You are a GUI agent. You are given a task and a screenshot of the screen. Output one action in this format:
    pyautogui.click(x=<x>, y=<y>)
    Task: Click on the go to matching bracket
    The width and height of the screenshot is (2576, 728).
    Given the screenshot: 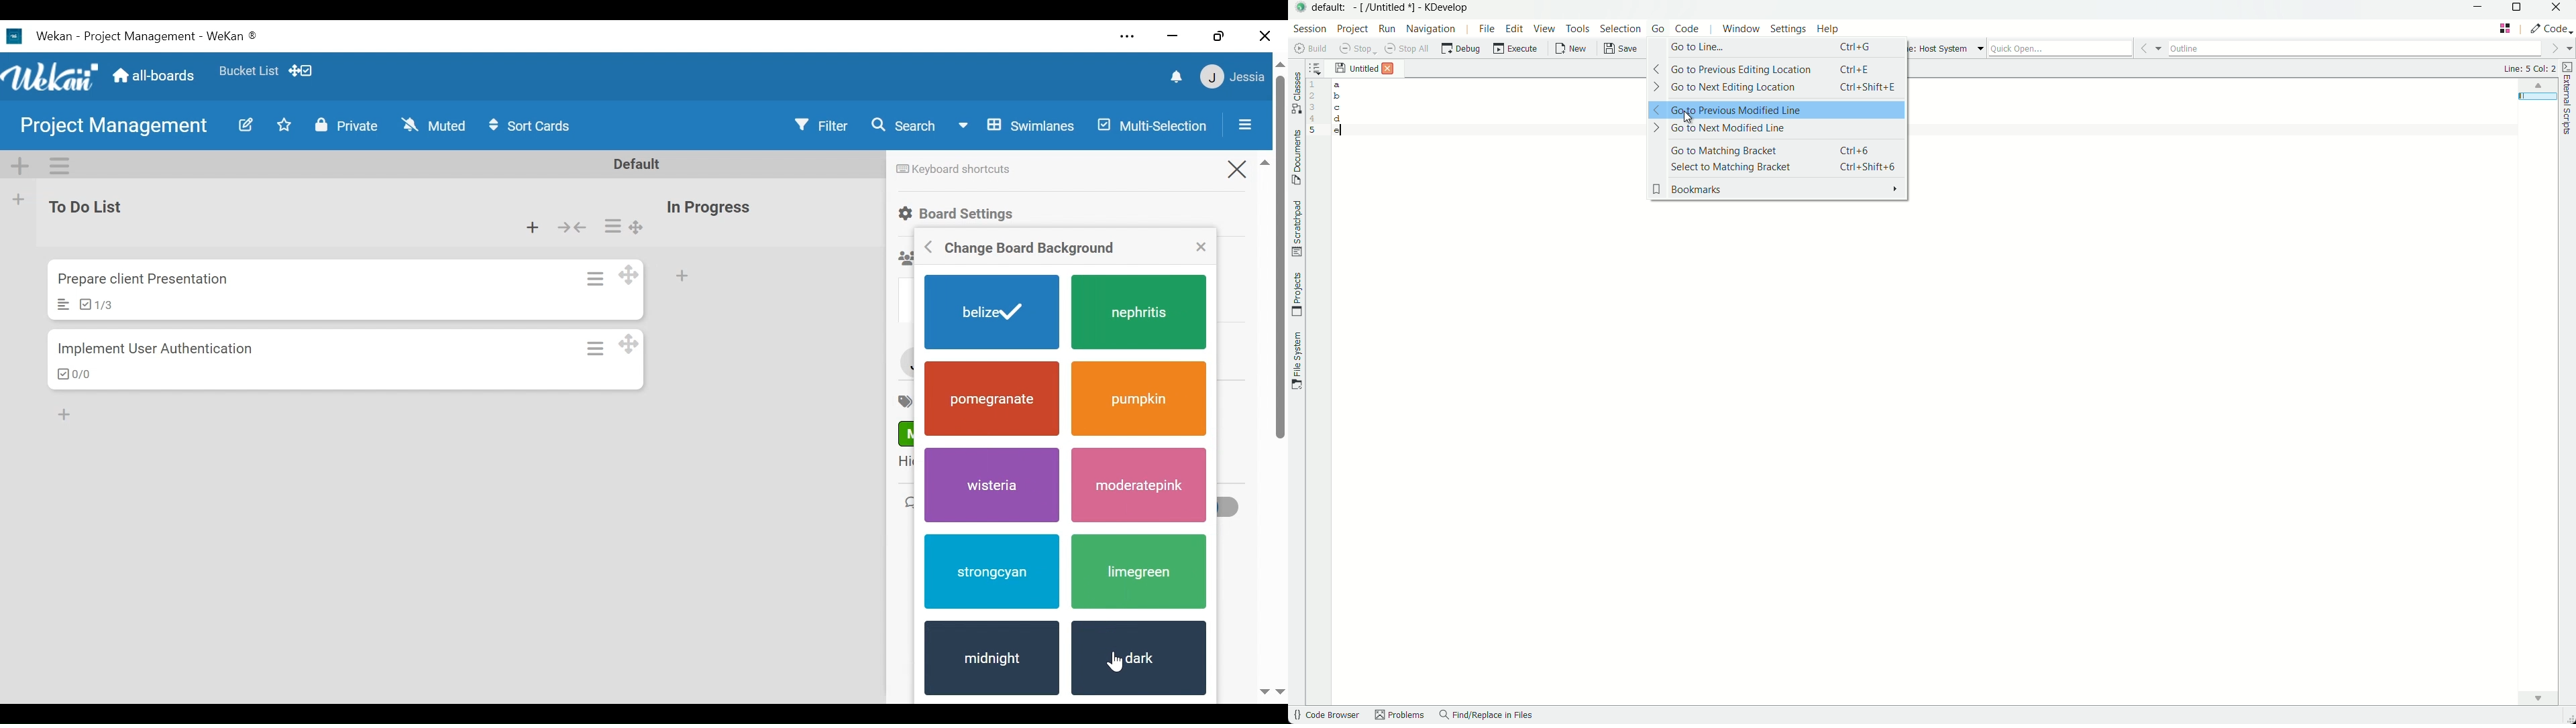 What is the action you would take?
    pyautogui.click(x=1777, y=150)
    